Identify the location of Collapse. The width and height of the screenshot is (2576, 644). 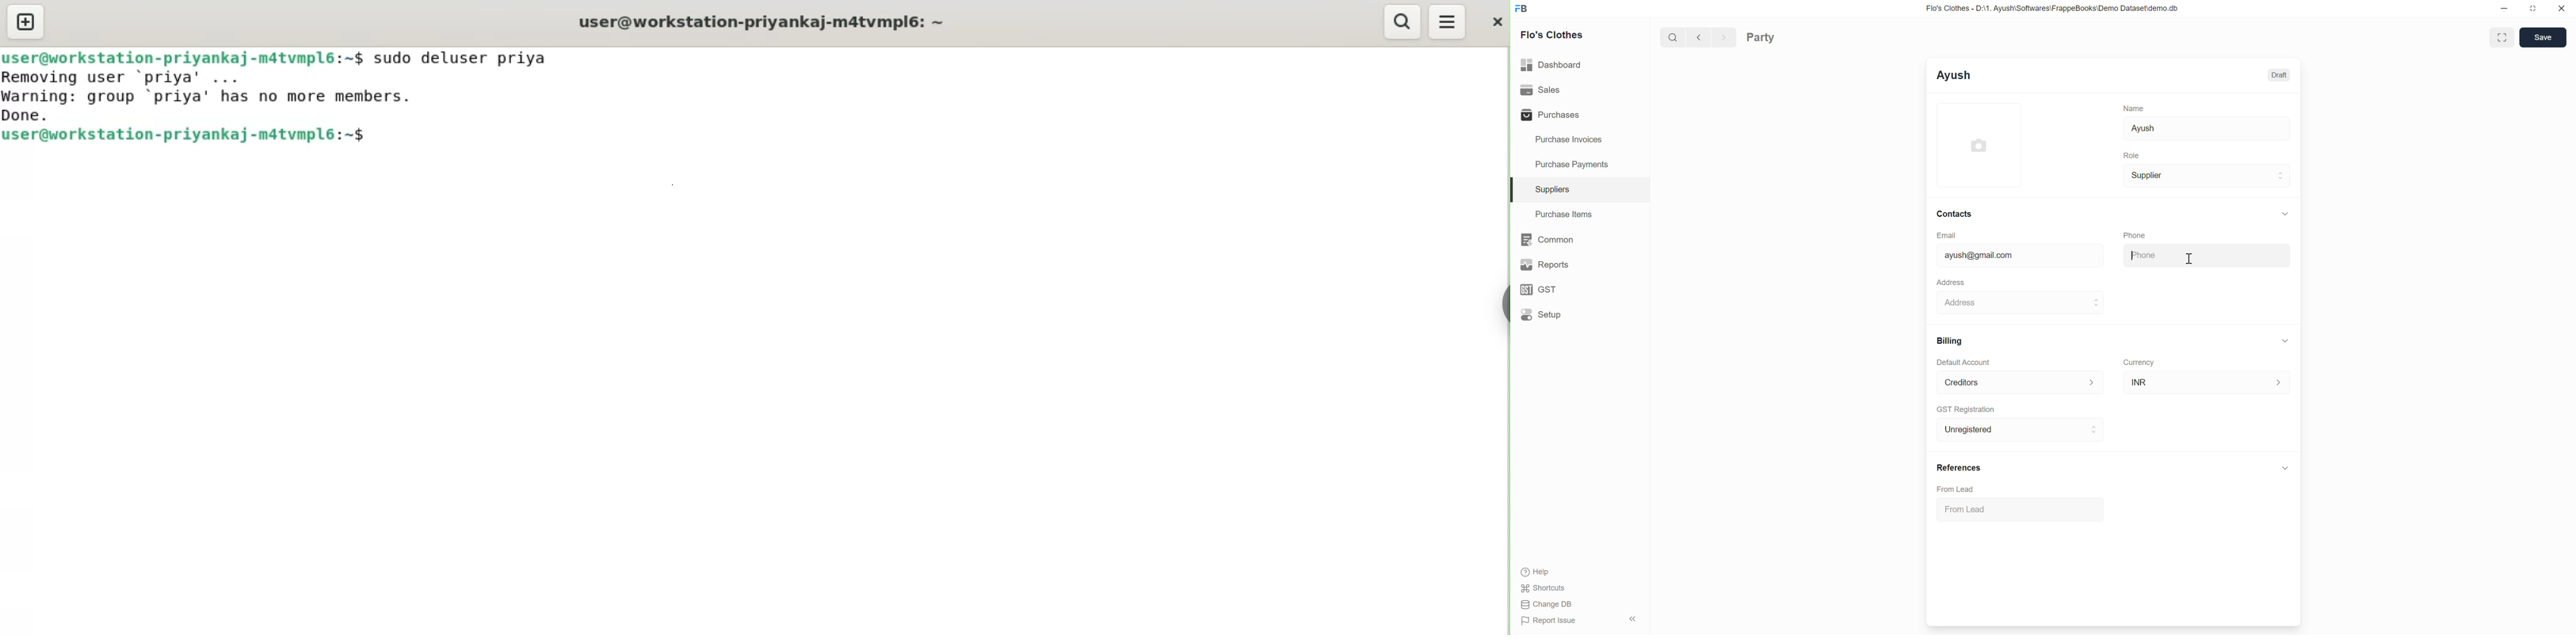
(2285, 214).